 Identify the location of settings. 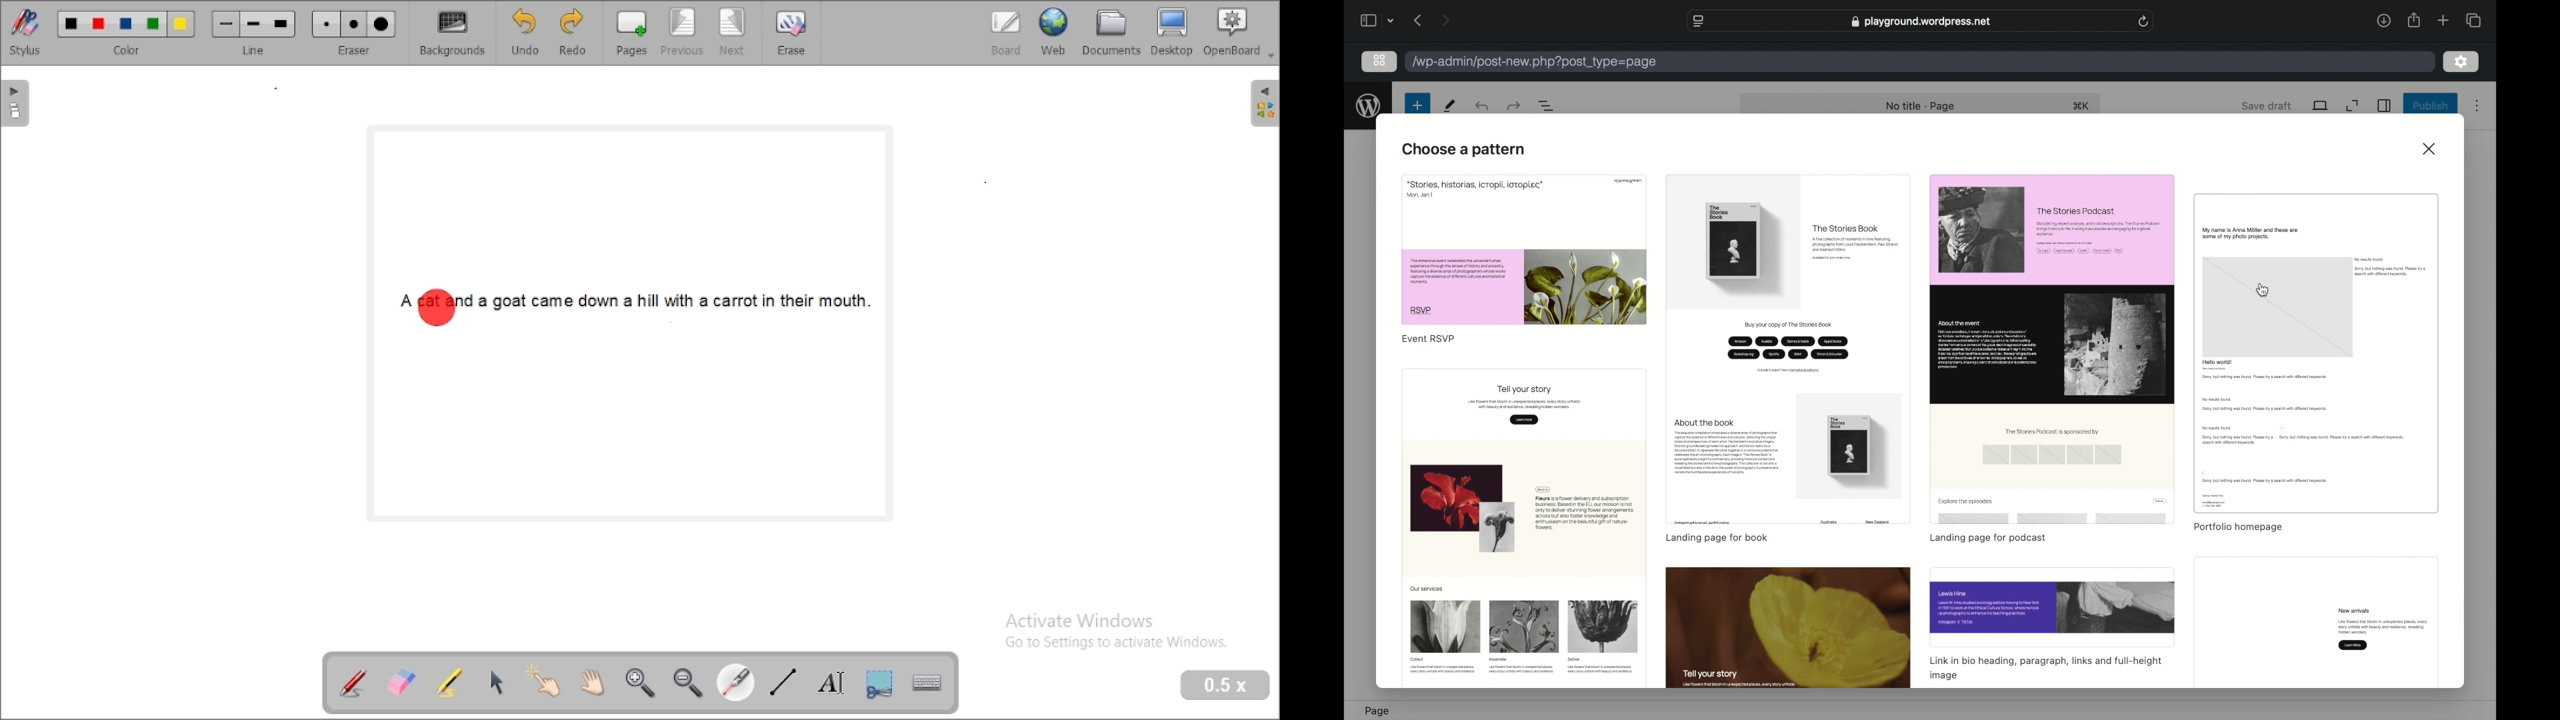
(2461, 62).